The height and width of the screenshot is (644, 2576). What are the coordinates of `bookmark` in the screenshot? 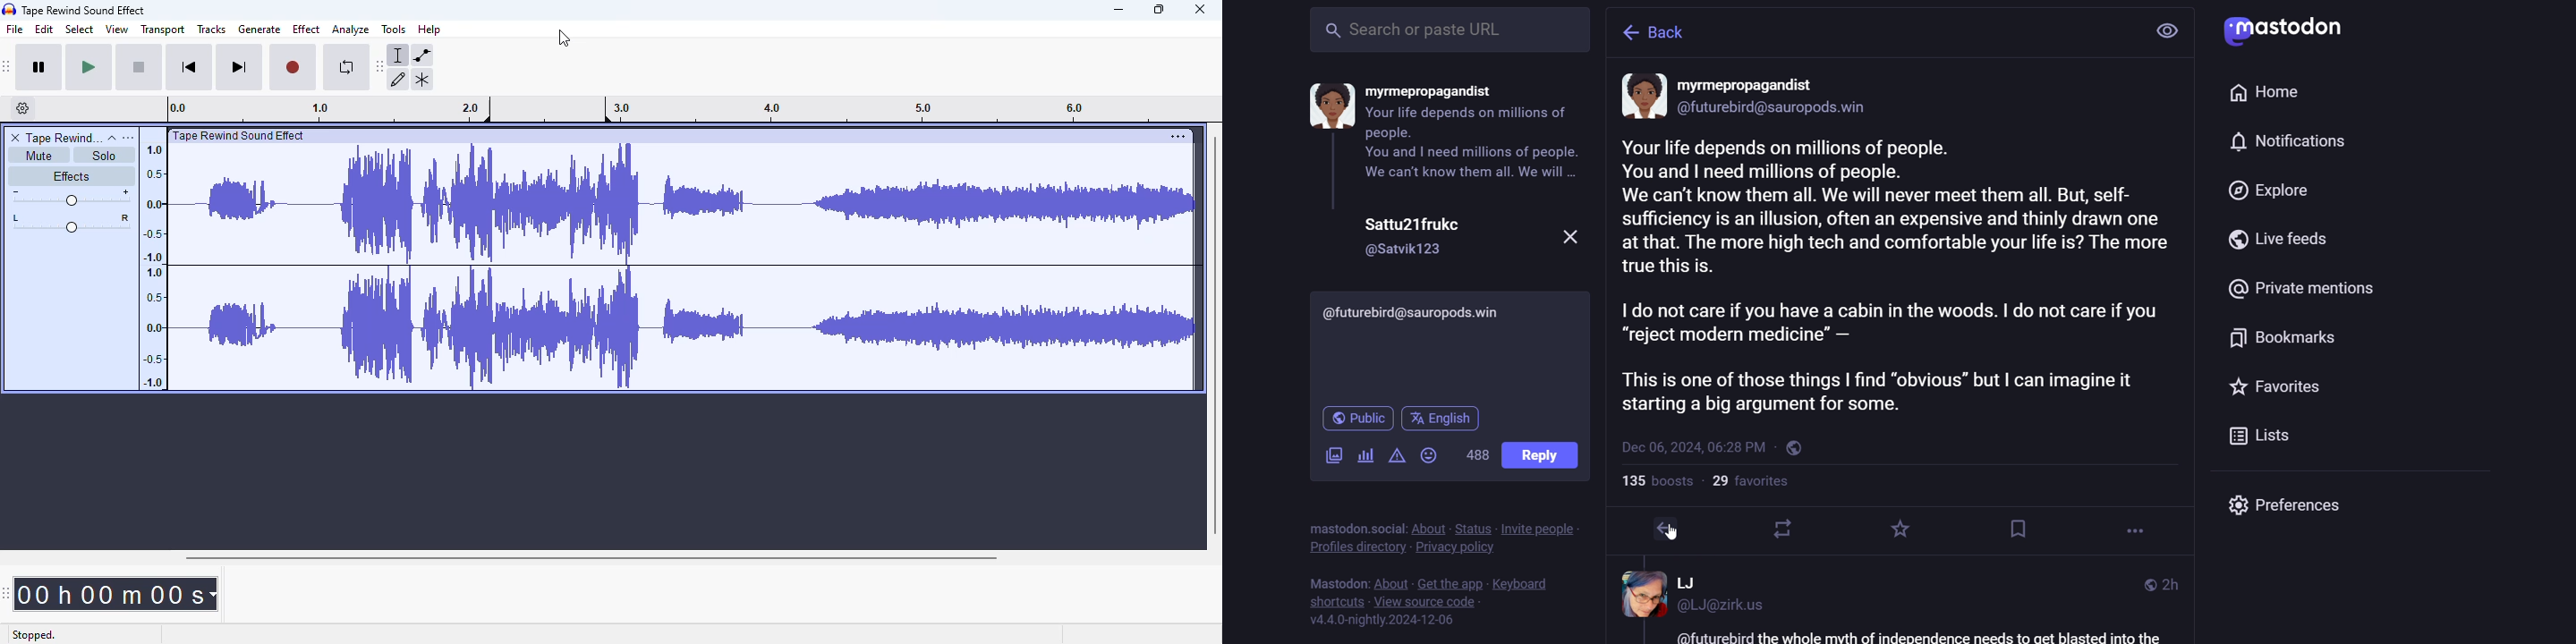 It's located at (2284, 337).